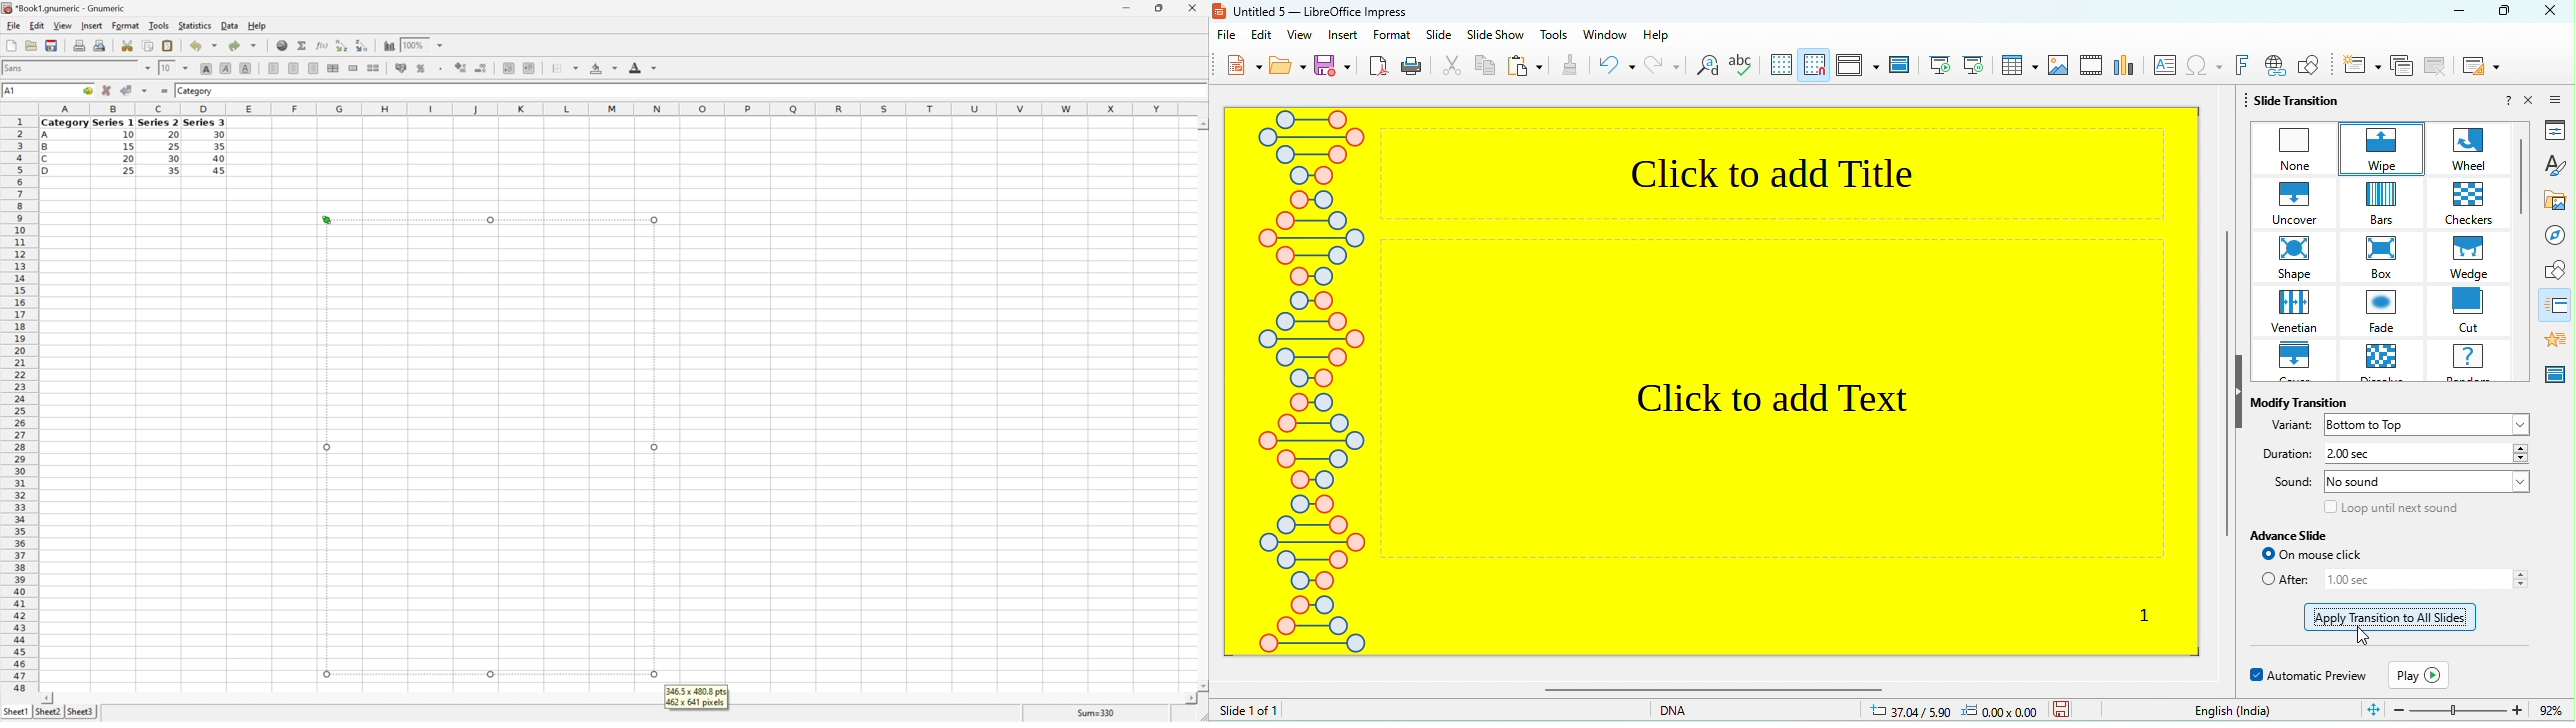 Image resolution: width=2576 pixels, height=728 pixels. I want to click on display grid, so click(1778, 67).